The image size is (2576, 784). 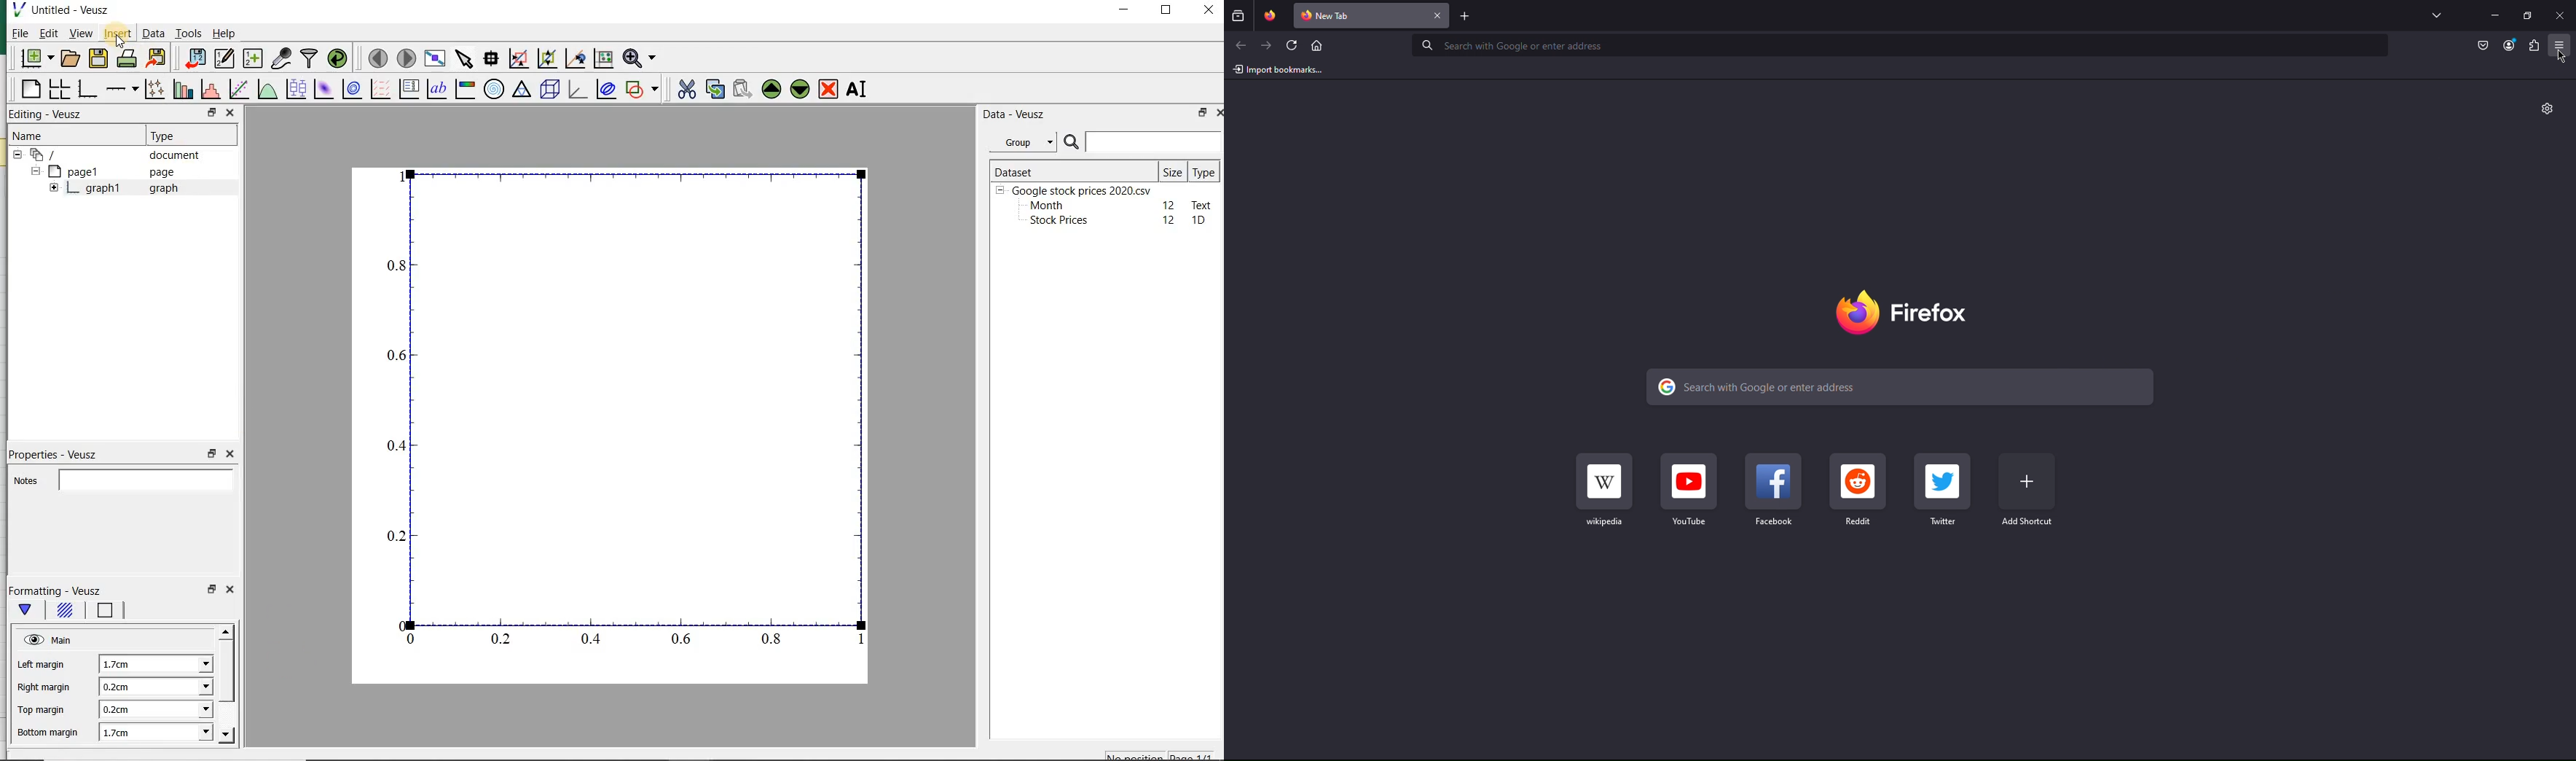 I want to click on Search bar, so click(x=1899, y=387).